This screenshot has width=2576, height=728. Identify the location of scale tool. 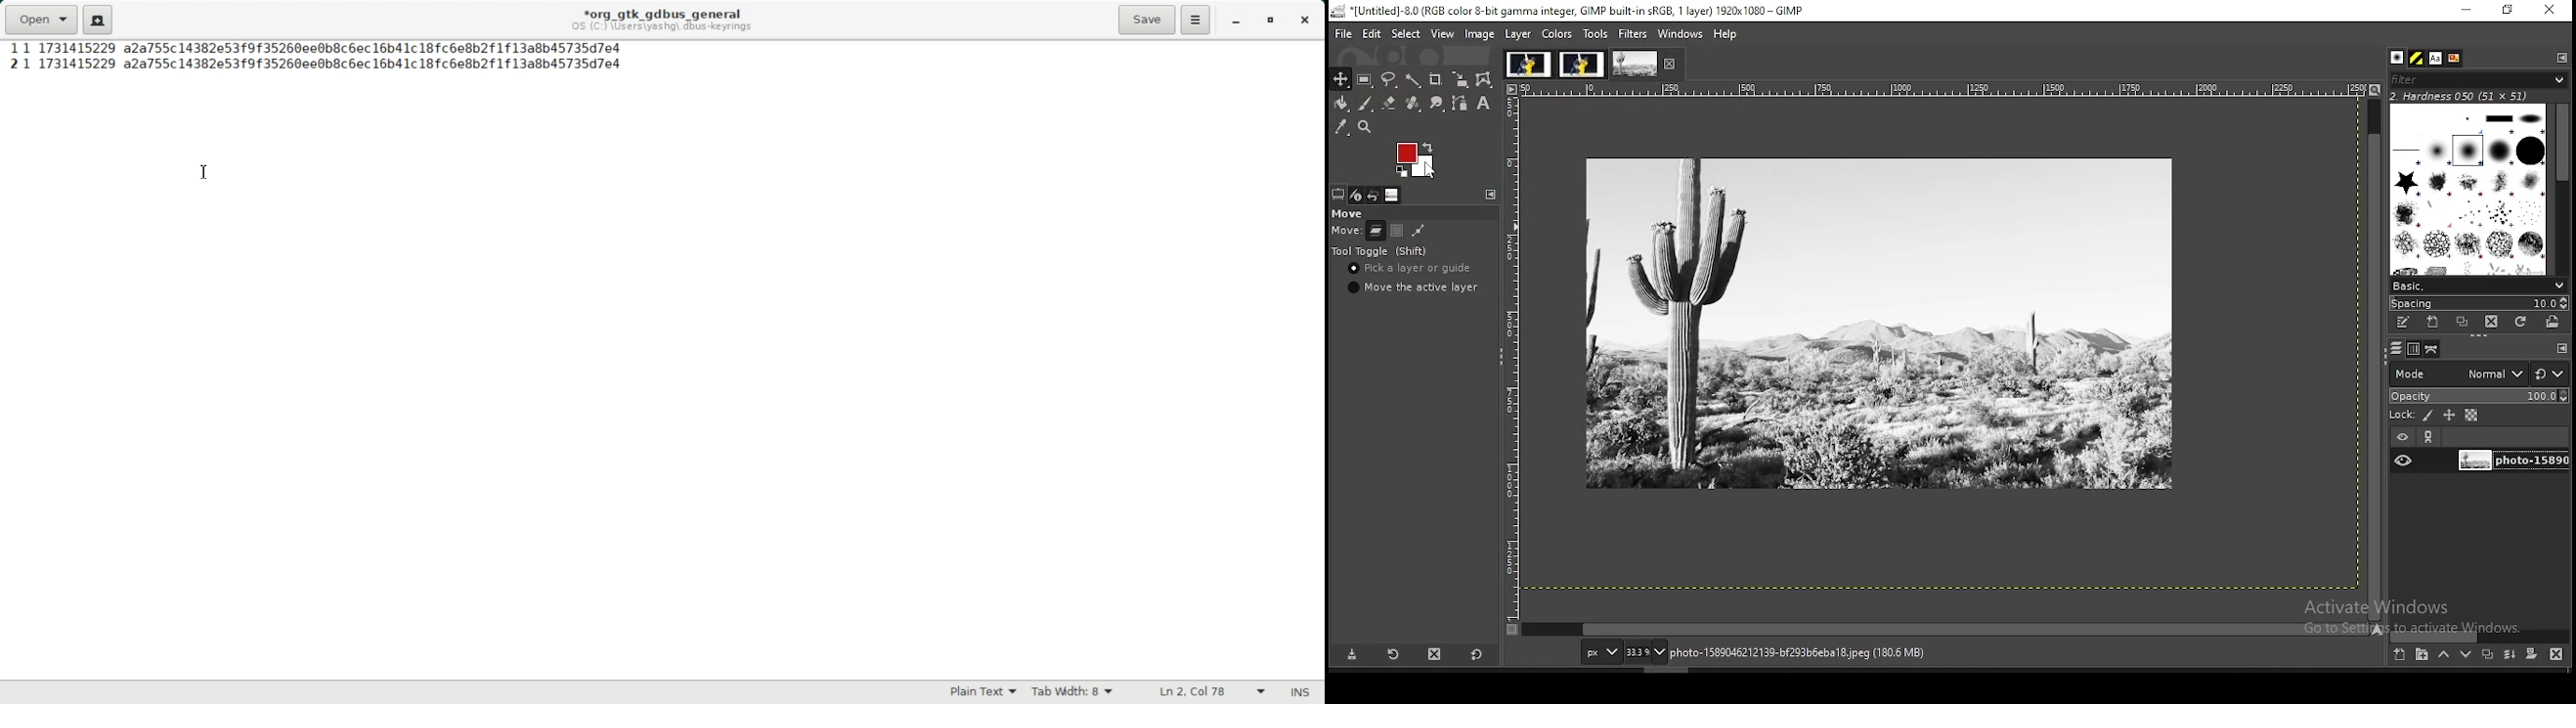
(1463, 79).